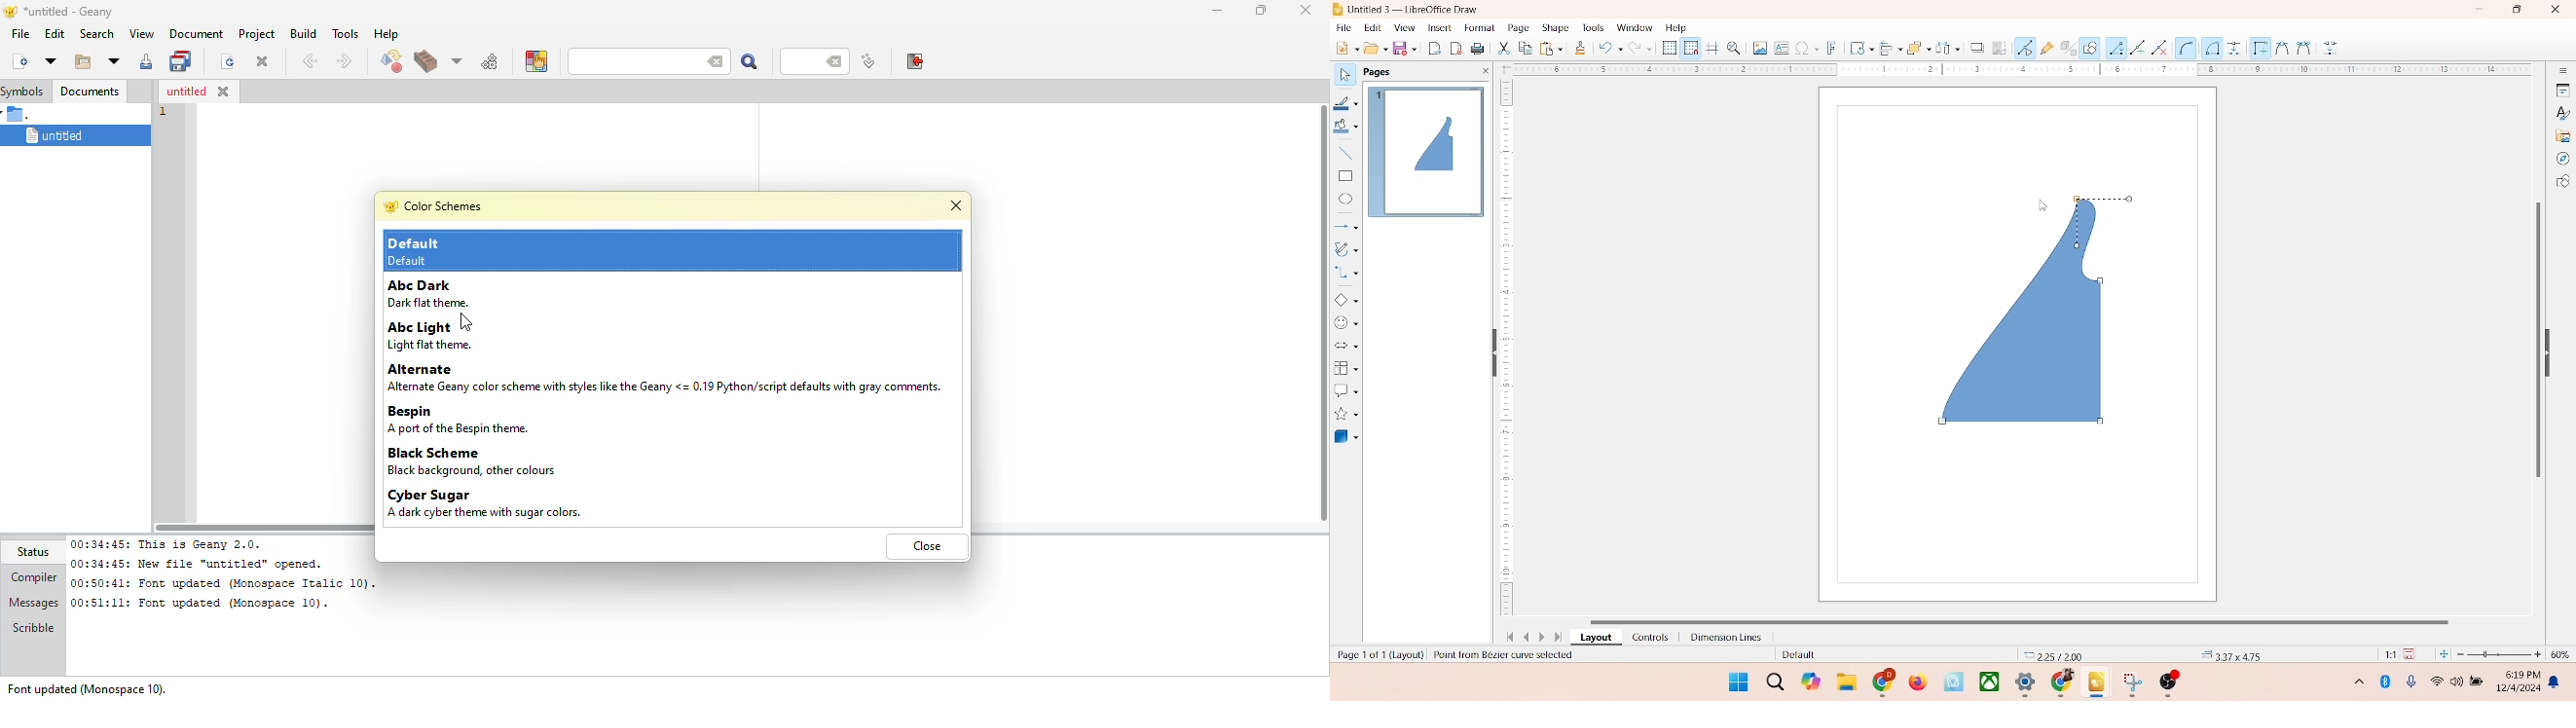  I want to click on arrange, so click(1913, 46).